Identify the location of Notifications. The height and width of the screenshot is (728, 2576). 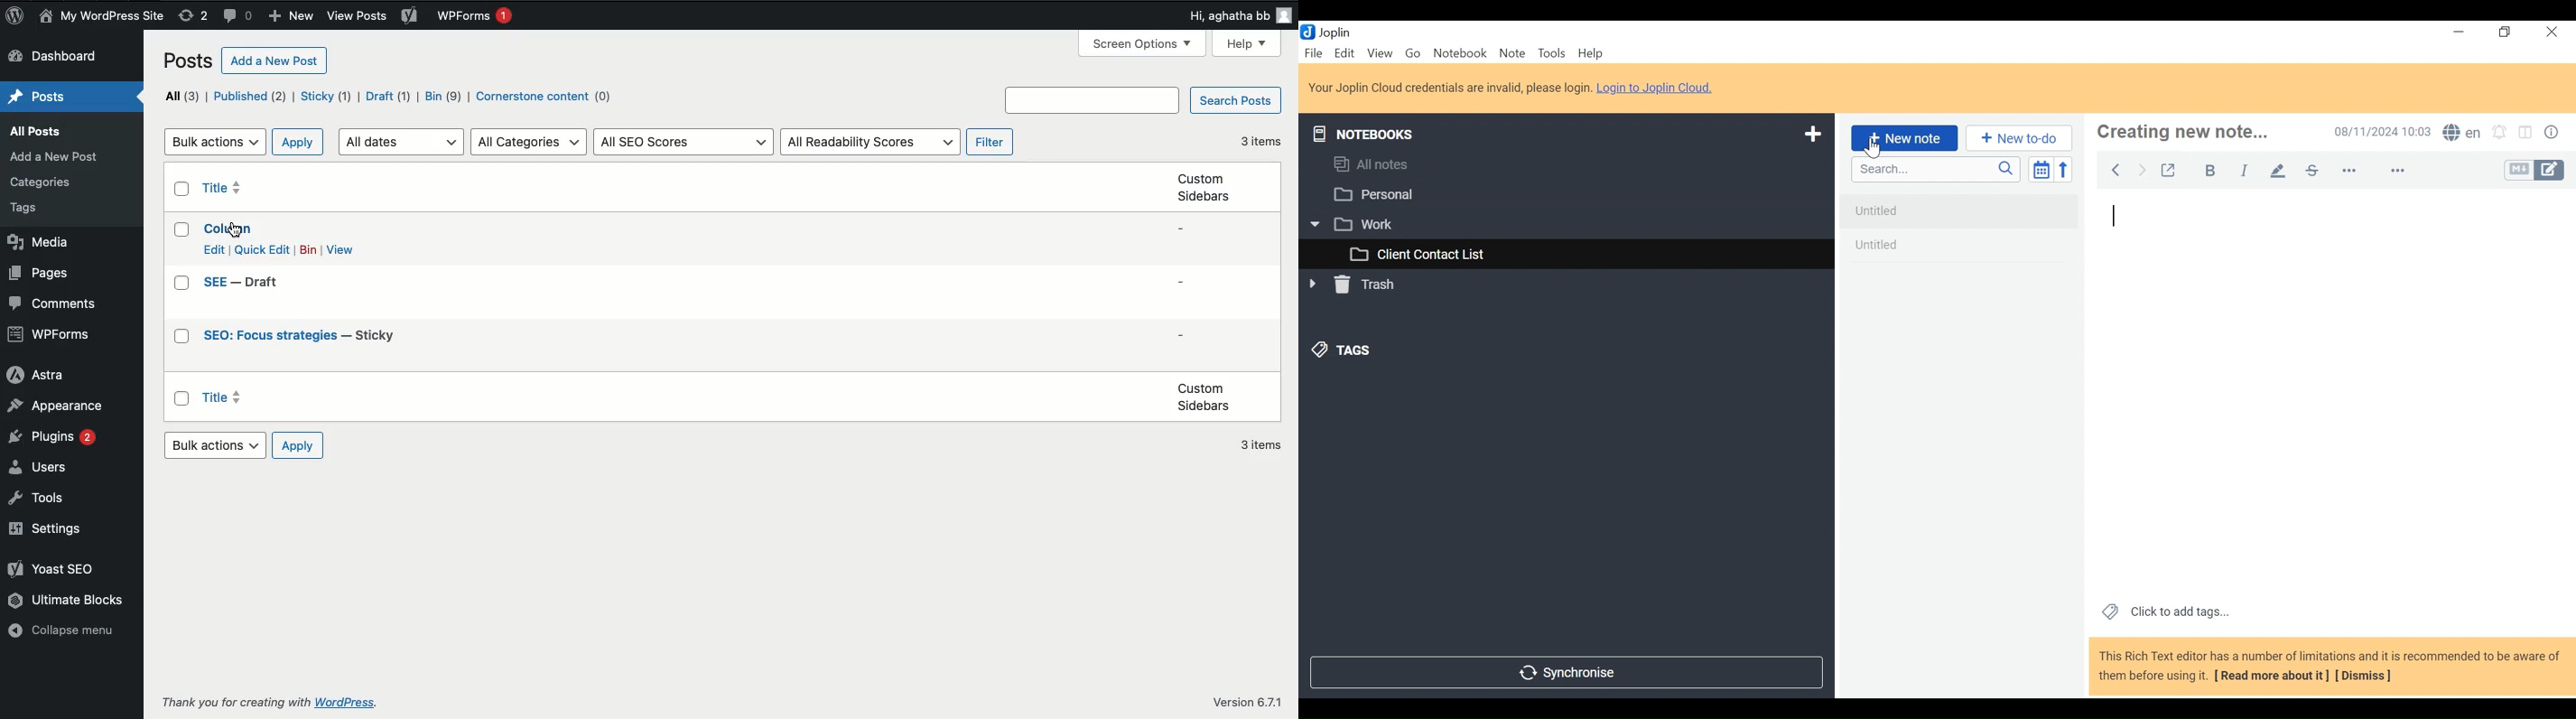
(2502, 131).